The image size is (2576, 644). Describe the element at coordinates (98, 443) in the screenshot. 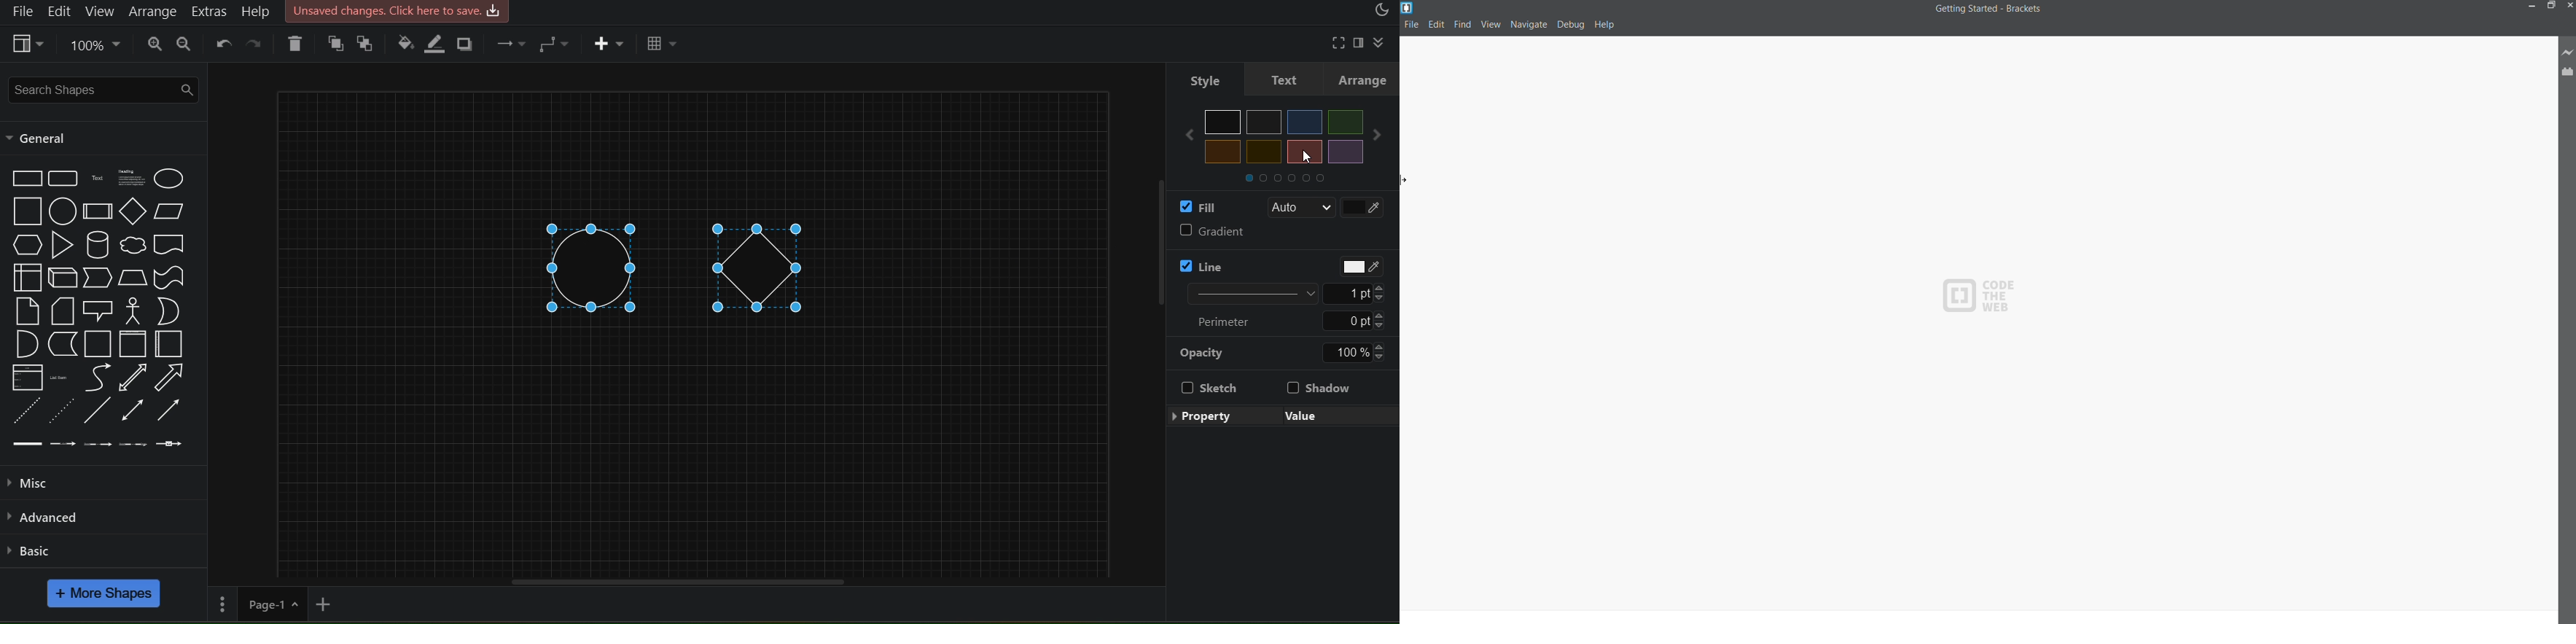

I see `Connector with 2 labels` at that location.